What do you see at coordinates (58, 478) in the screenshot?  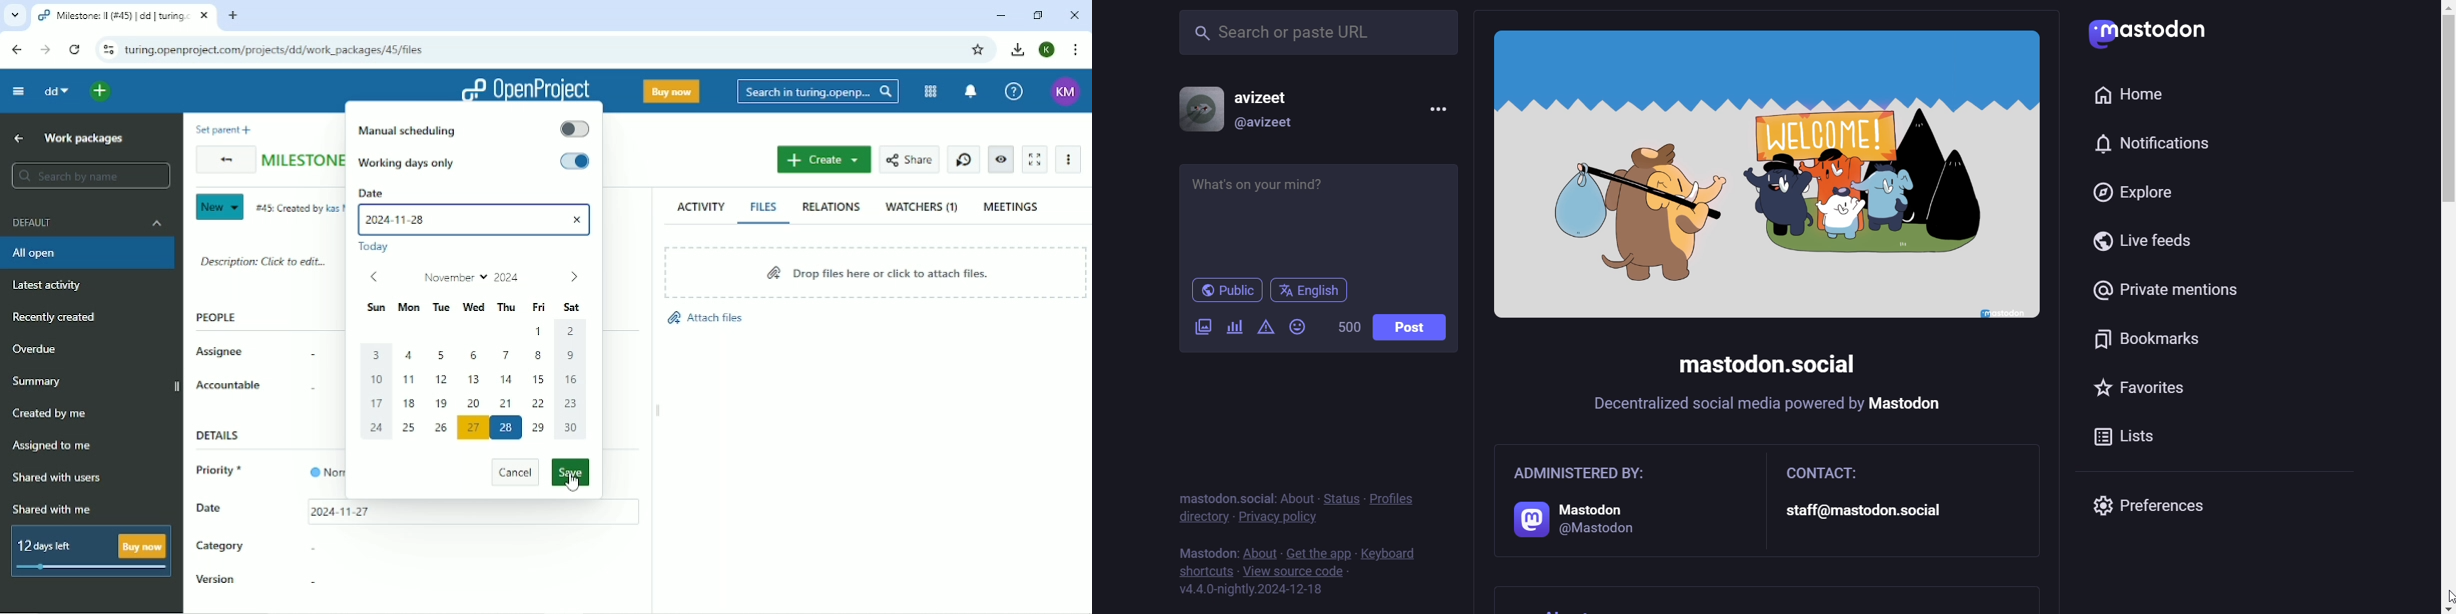 I see `Shared with users` at bounding box center [58, 478].